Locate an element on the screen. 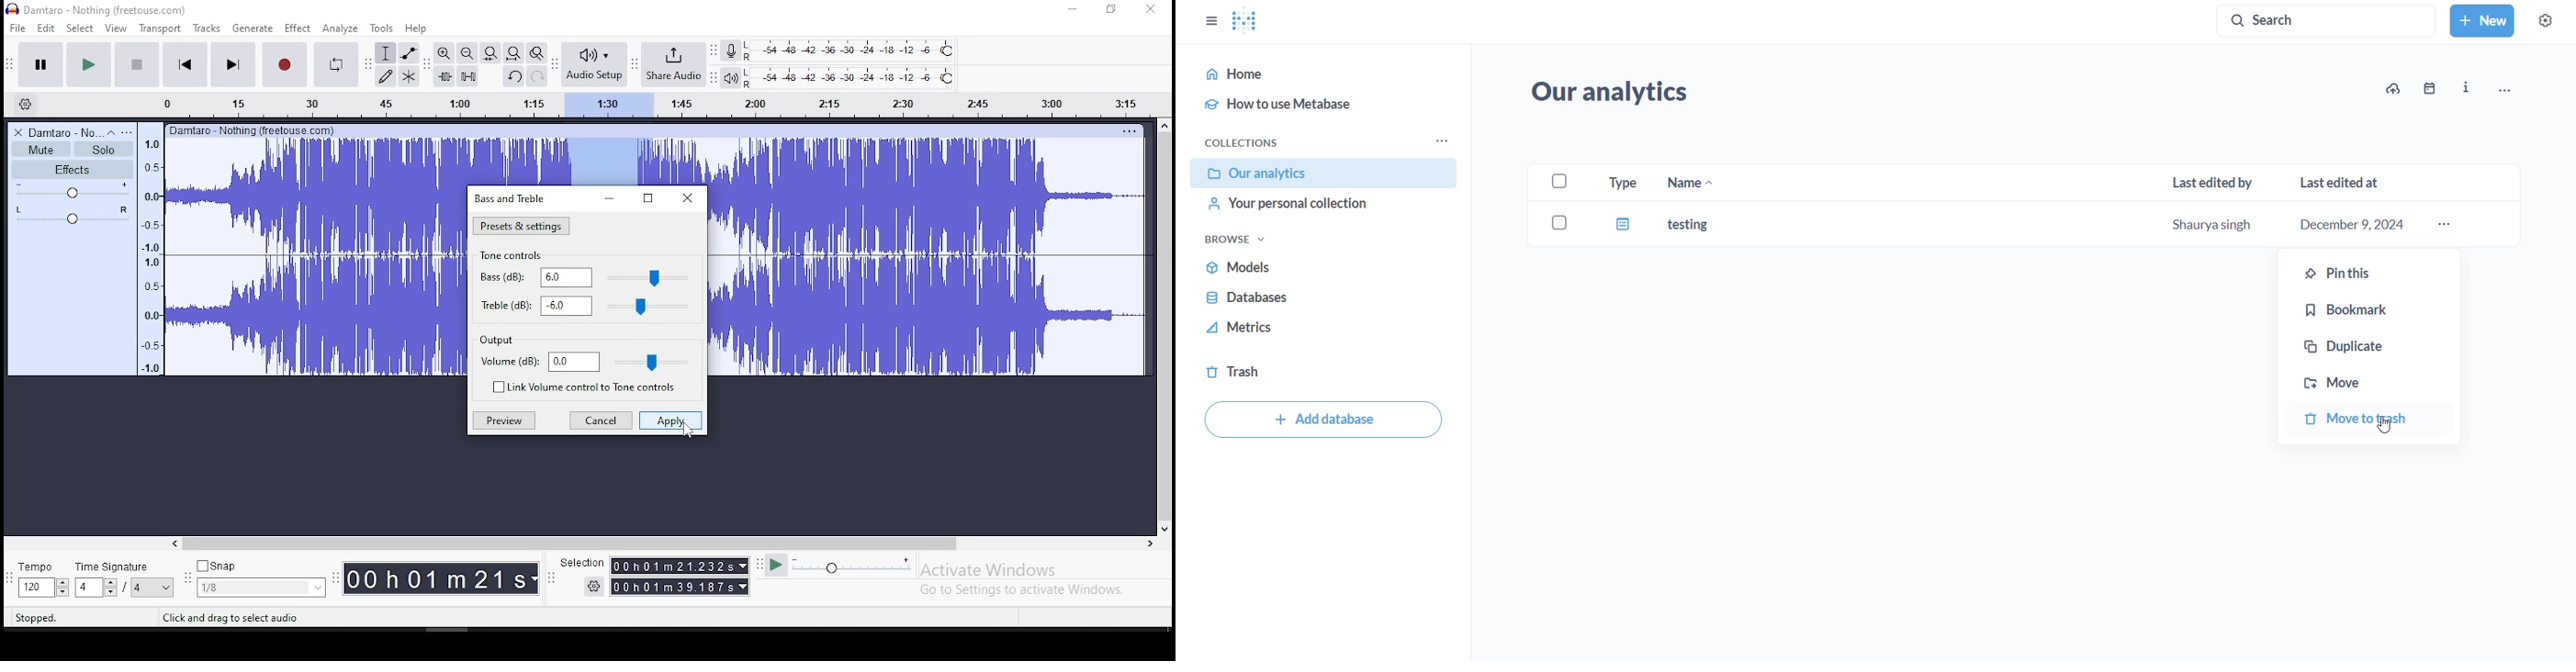 Image resolution: width=2576 pixels, height=672 pixels. pan is located at coordinates (73, 215).